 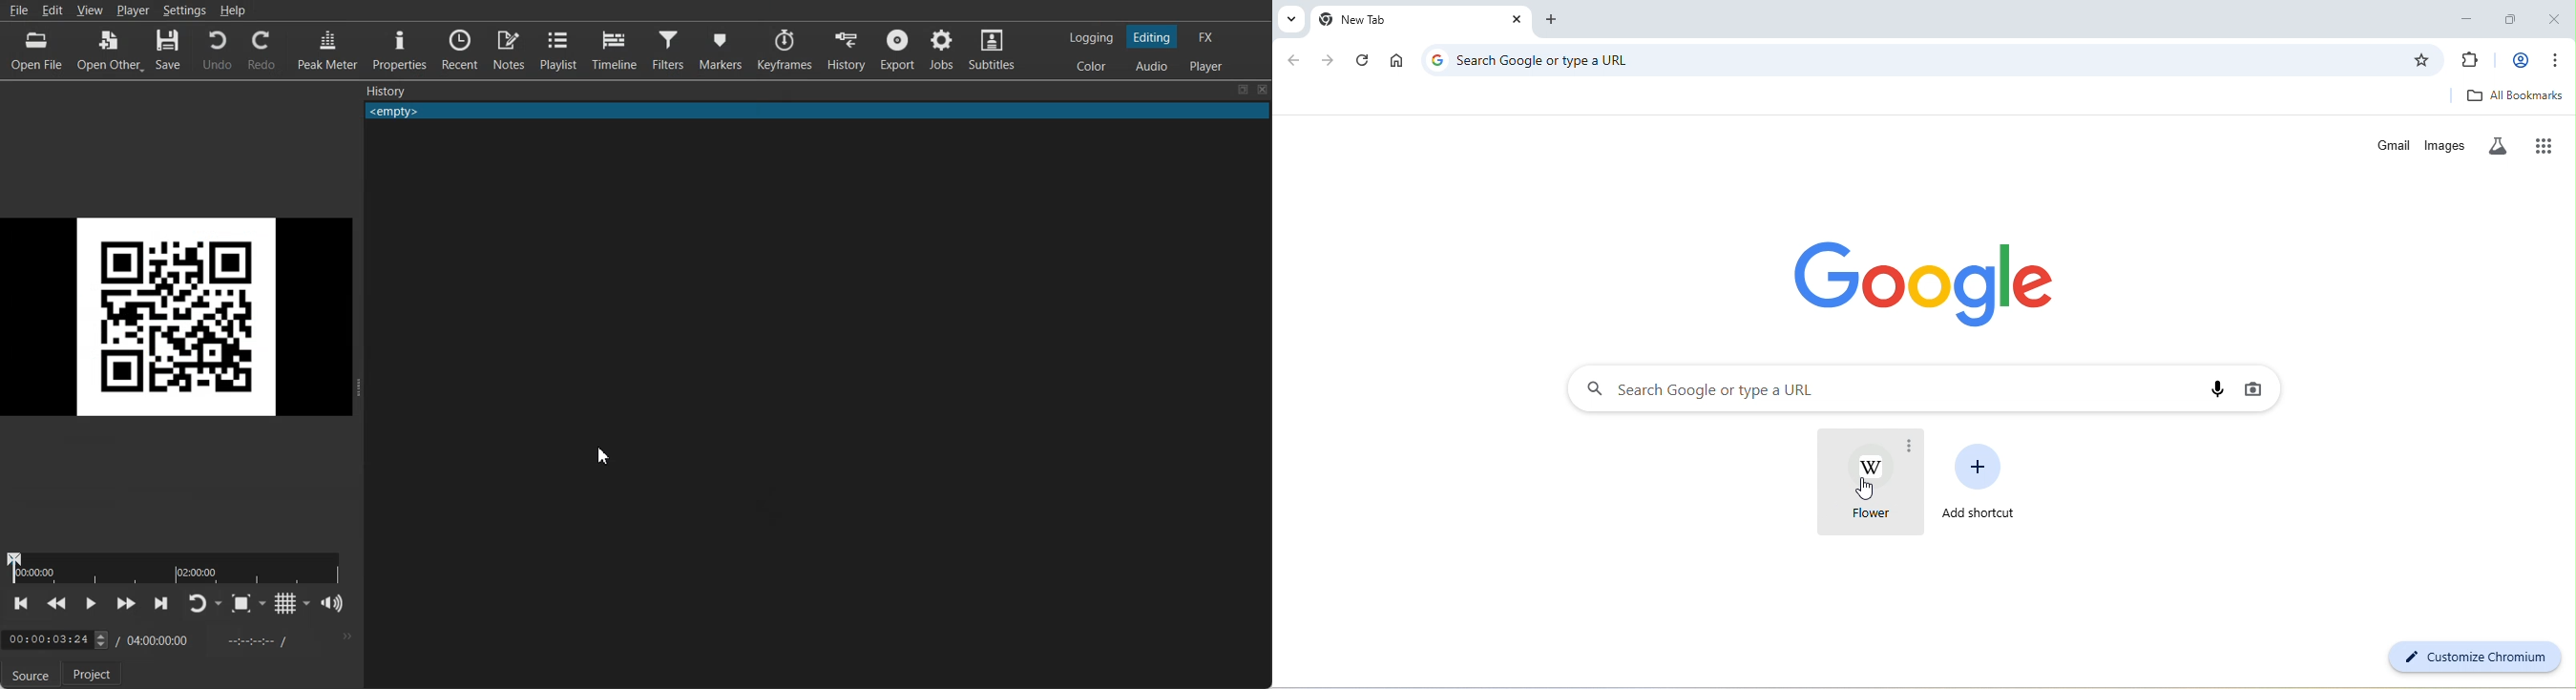 I want to click on Play Quickly Forward, so click(x=126, y=604).